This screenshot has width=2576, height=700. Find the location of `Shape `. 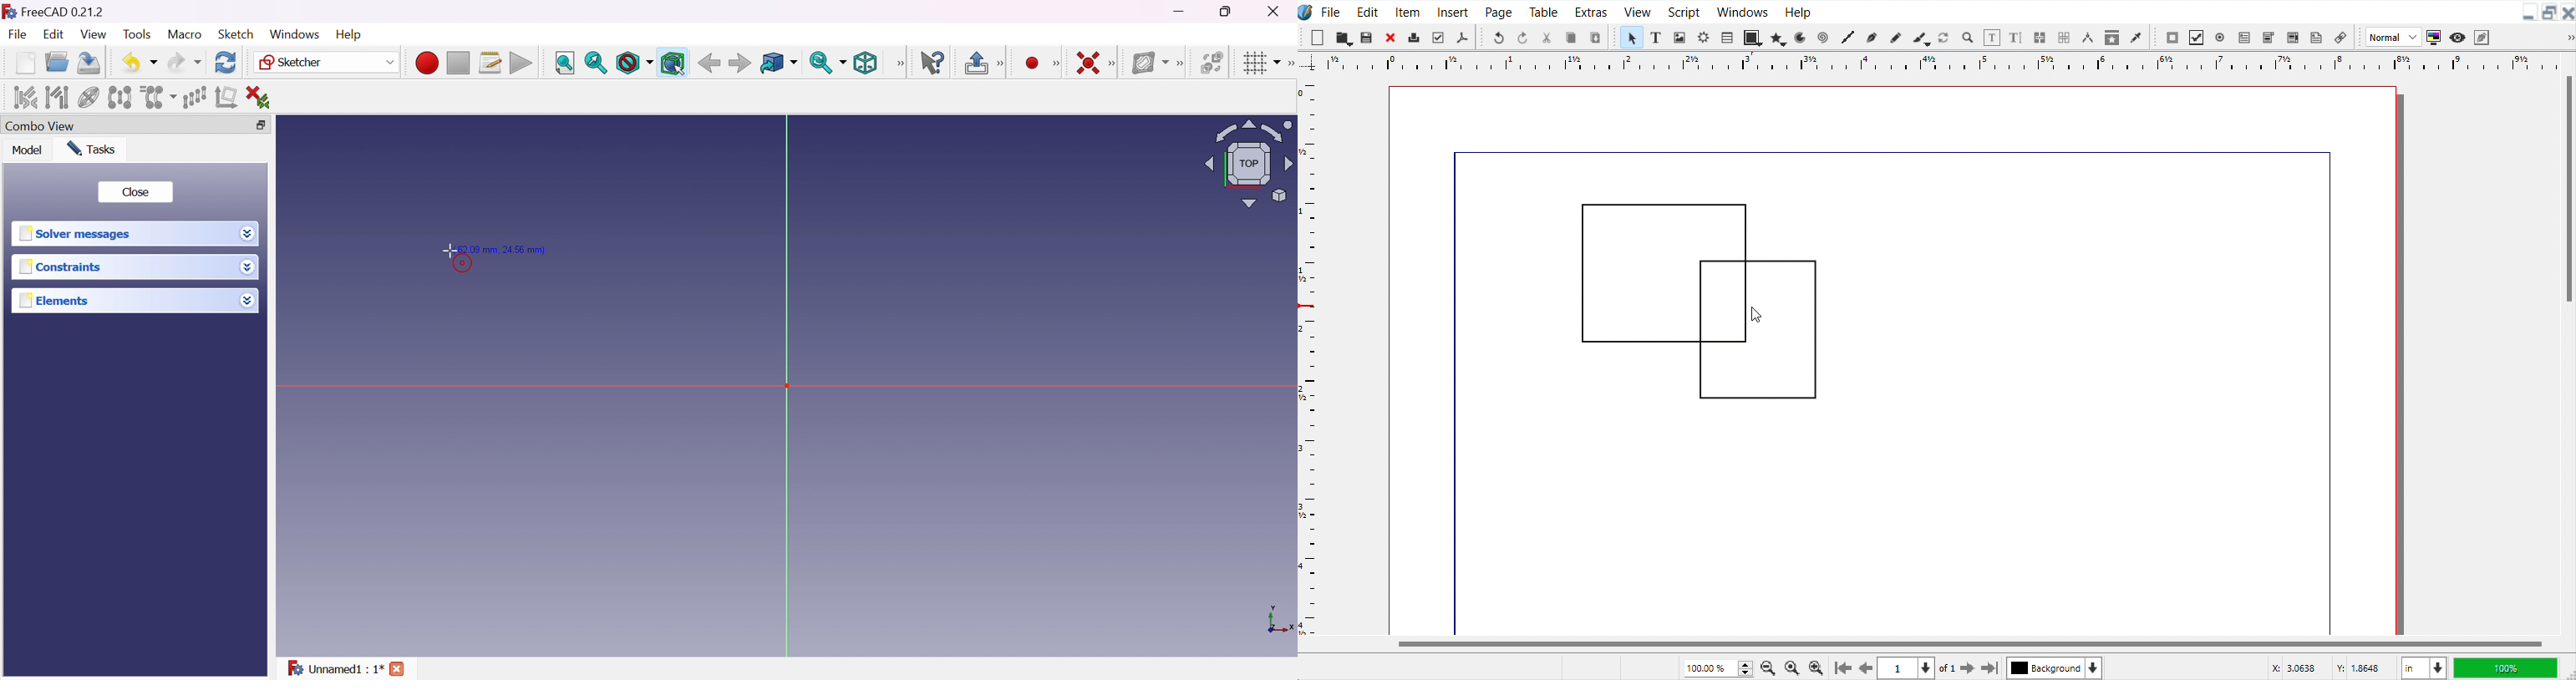

Shape  is located at coordinates (1753, 37).